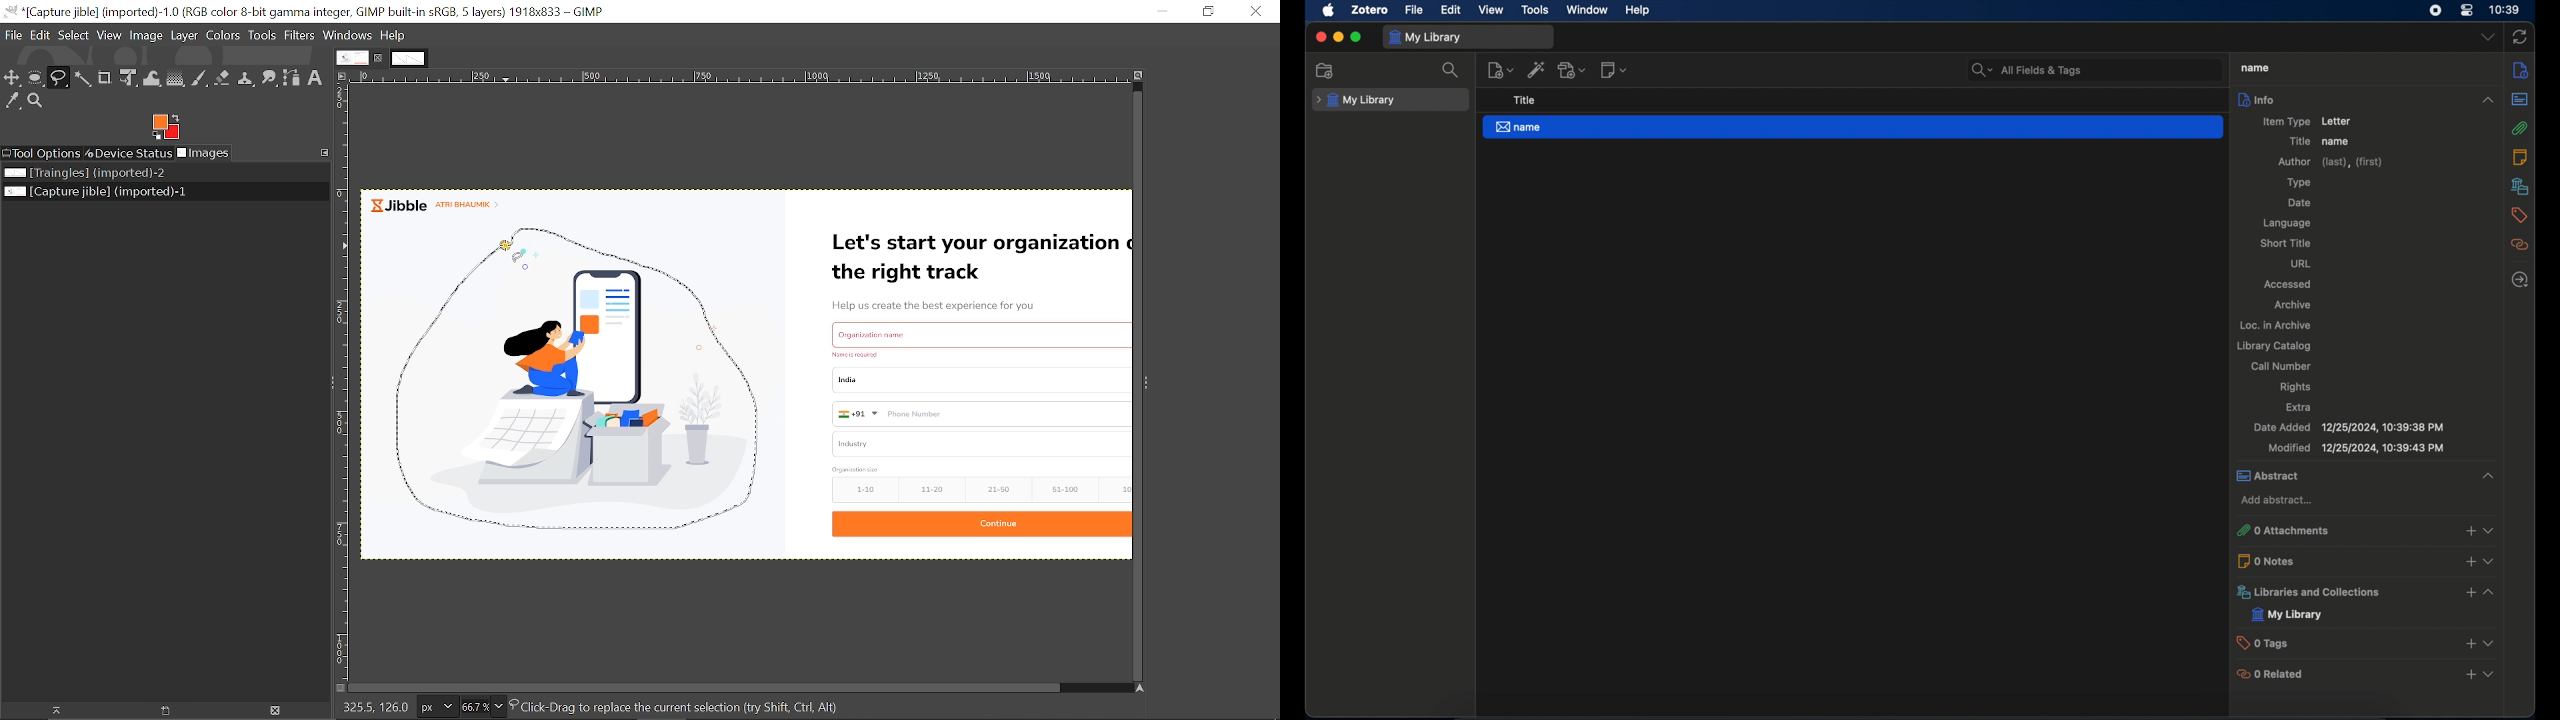  What do you see at coordinates (1535, 9) in the screenshot?
I see `tools` at bounding box center [1535, 9].